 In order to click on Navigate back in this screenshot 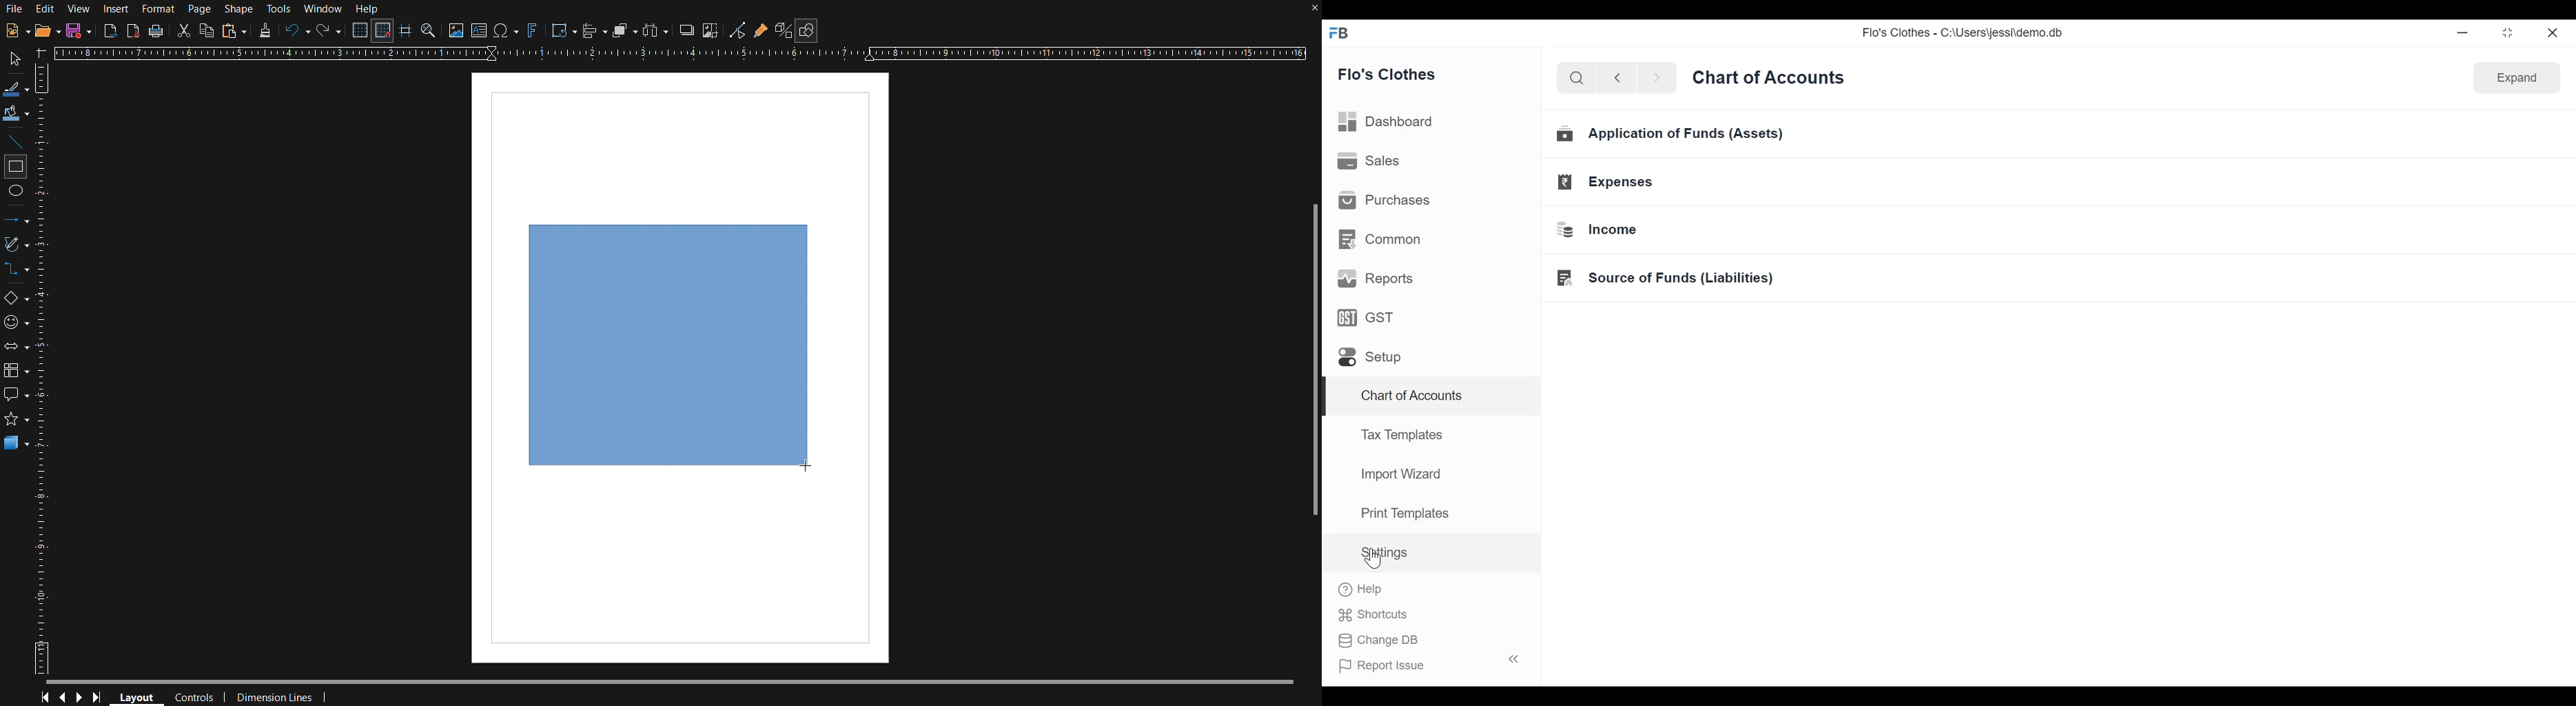, I will do `click(1614, 78)`.